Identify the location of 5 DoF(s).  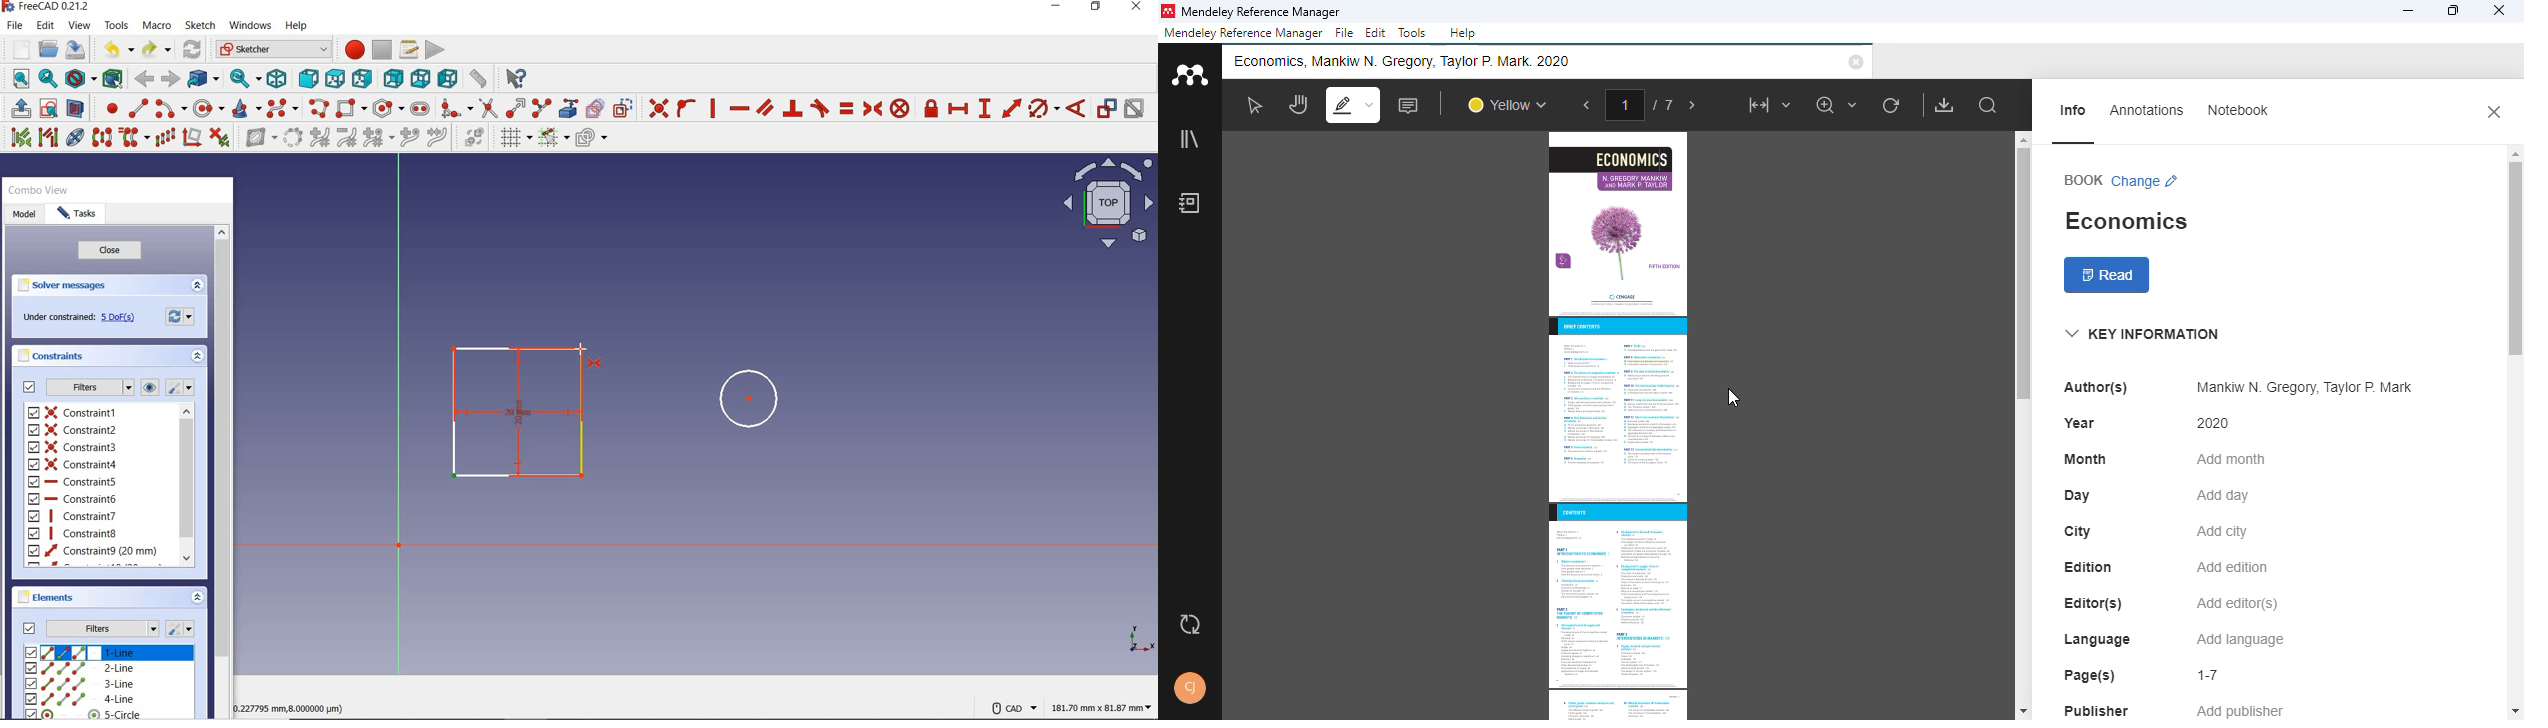
(120, 319).